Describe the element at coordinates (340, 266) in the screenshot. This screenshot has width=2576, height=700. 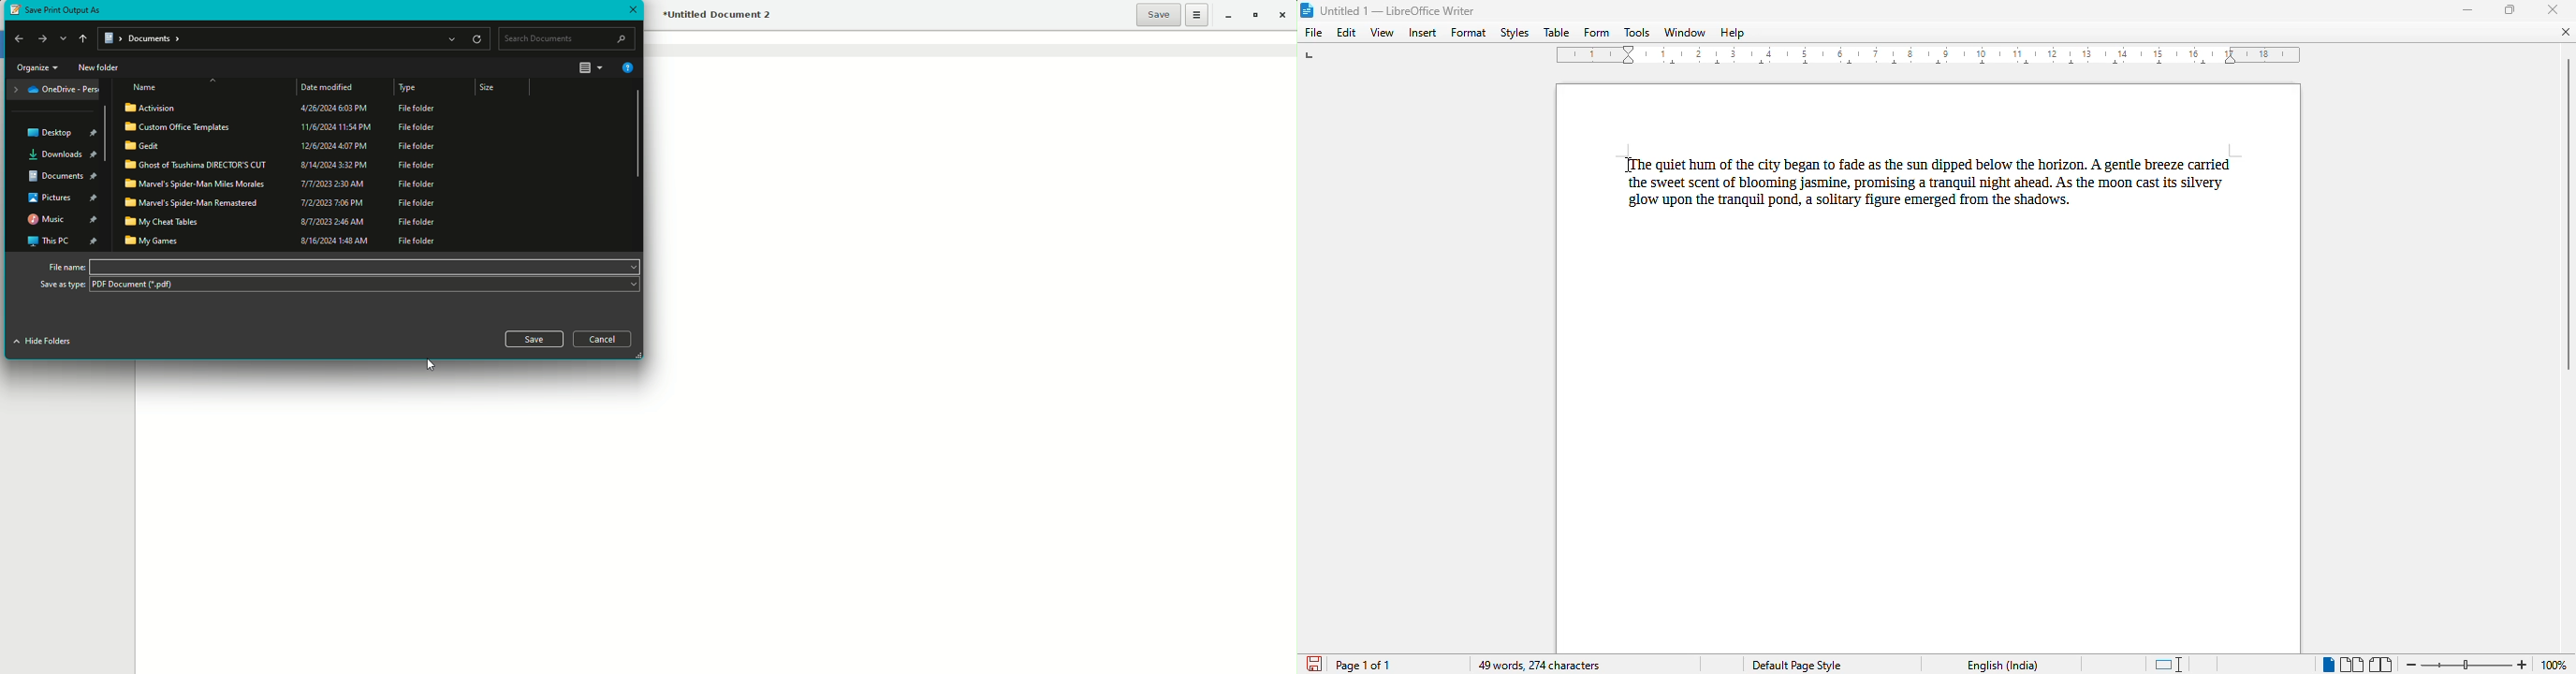
I see `File Name` at that location.